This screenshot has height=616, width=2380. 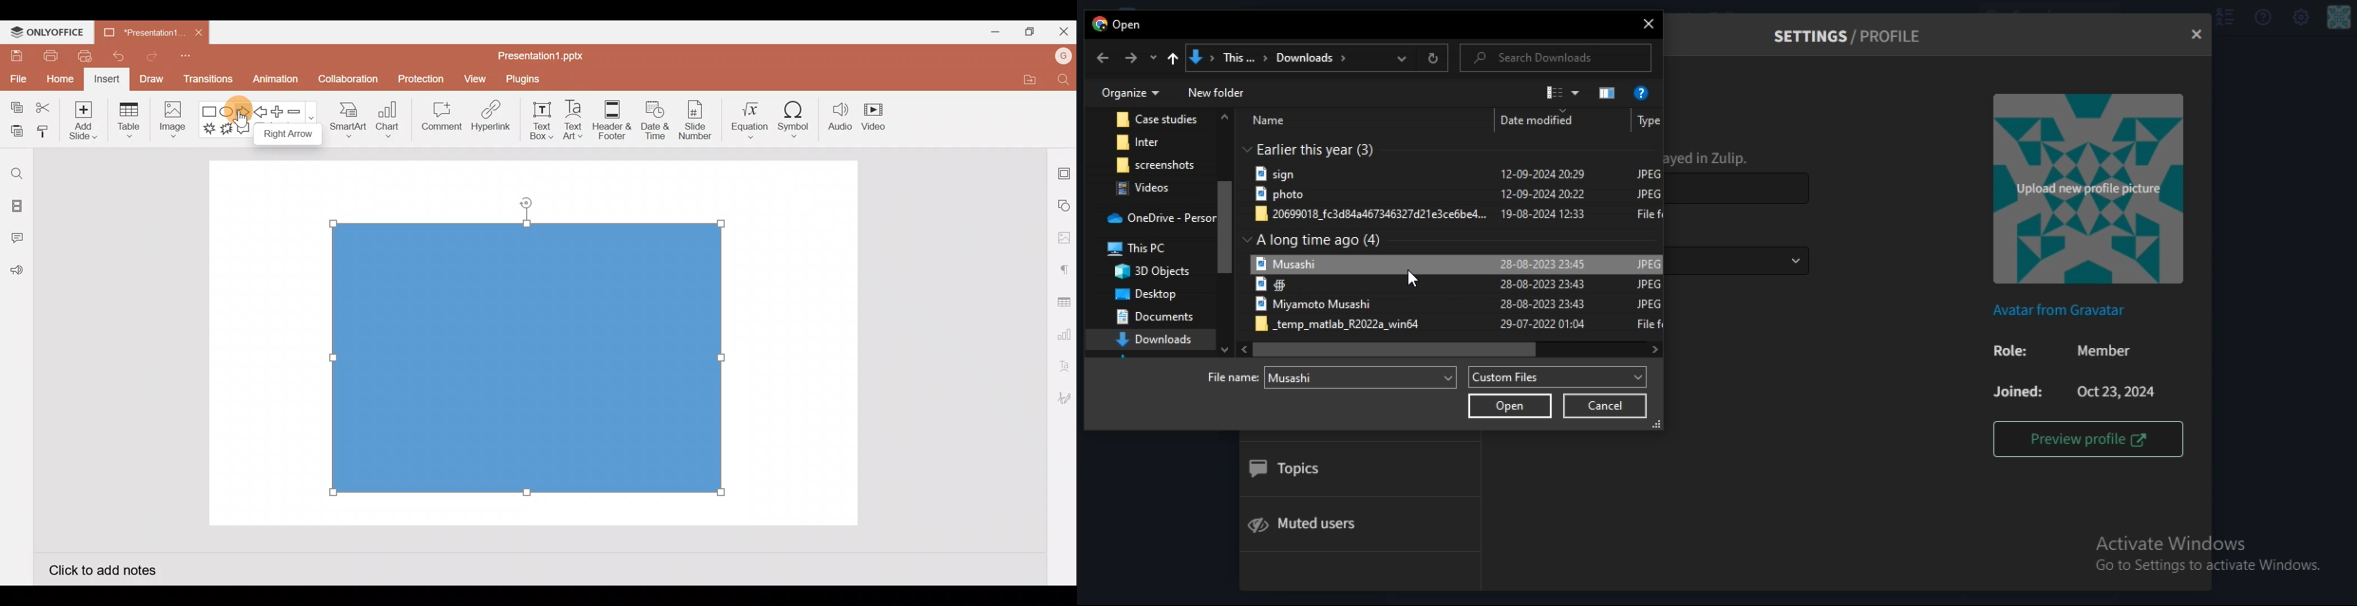 I want to click on Plus, so click(x=280, y=112).